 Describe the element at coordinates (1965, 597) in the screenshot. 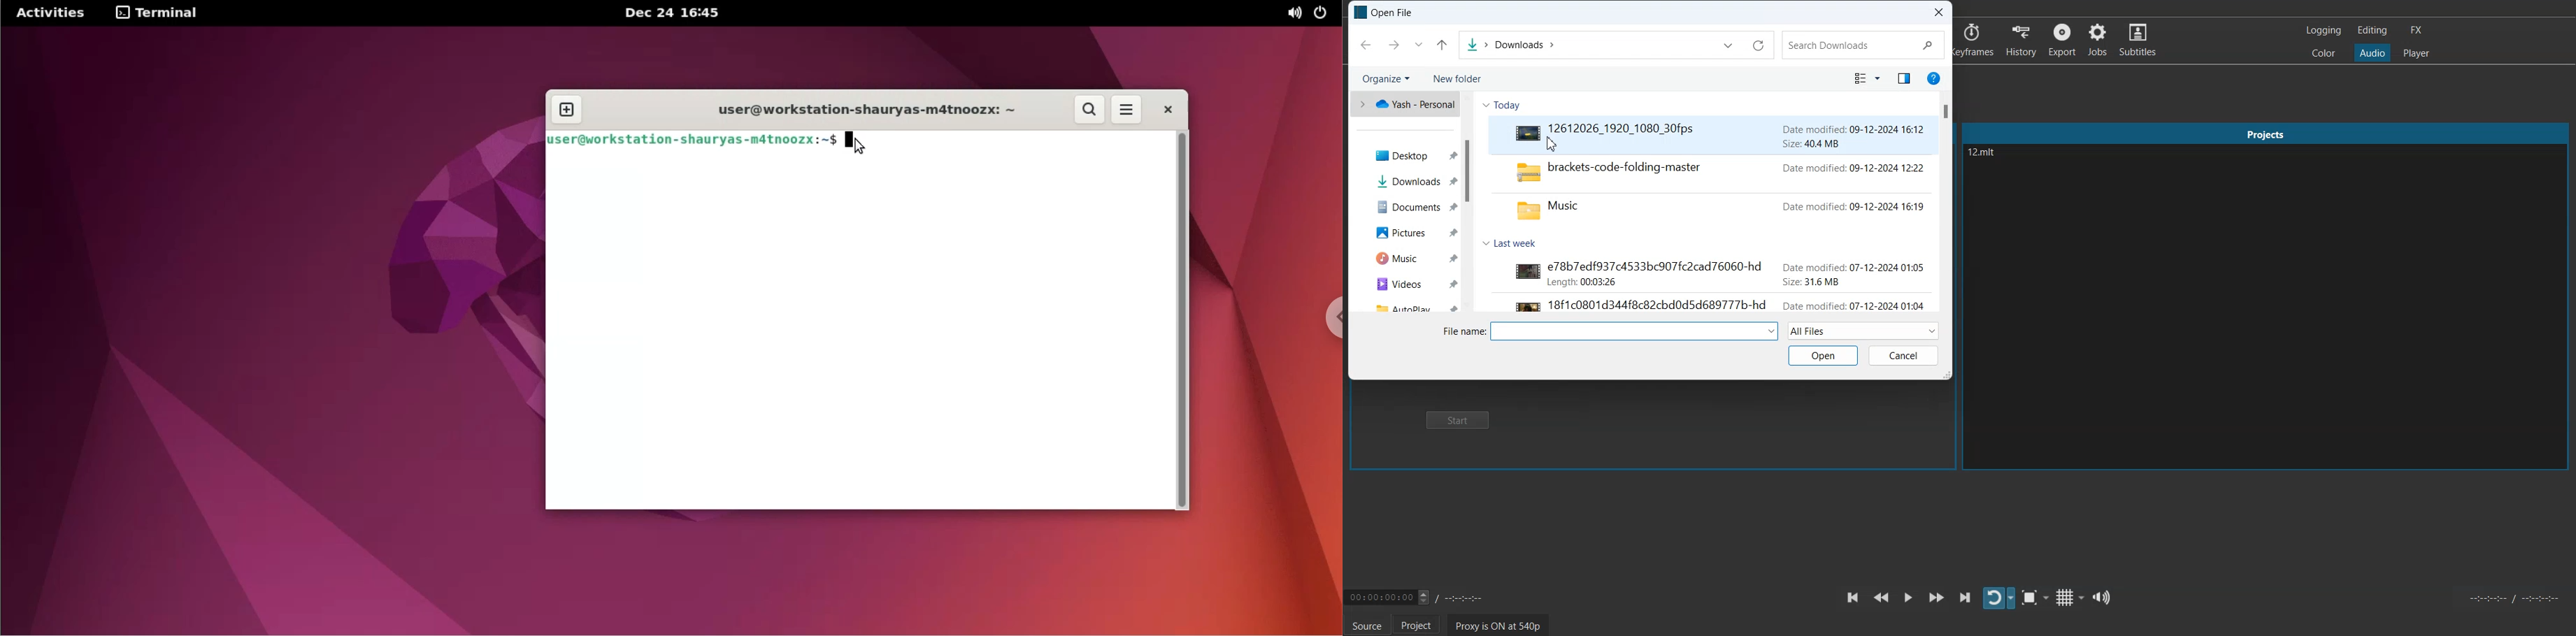

I see `Skip to the next point` at that location.